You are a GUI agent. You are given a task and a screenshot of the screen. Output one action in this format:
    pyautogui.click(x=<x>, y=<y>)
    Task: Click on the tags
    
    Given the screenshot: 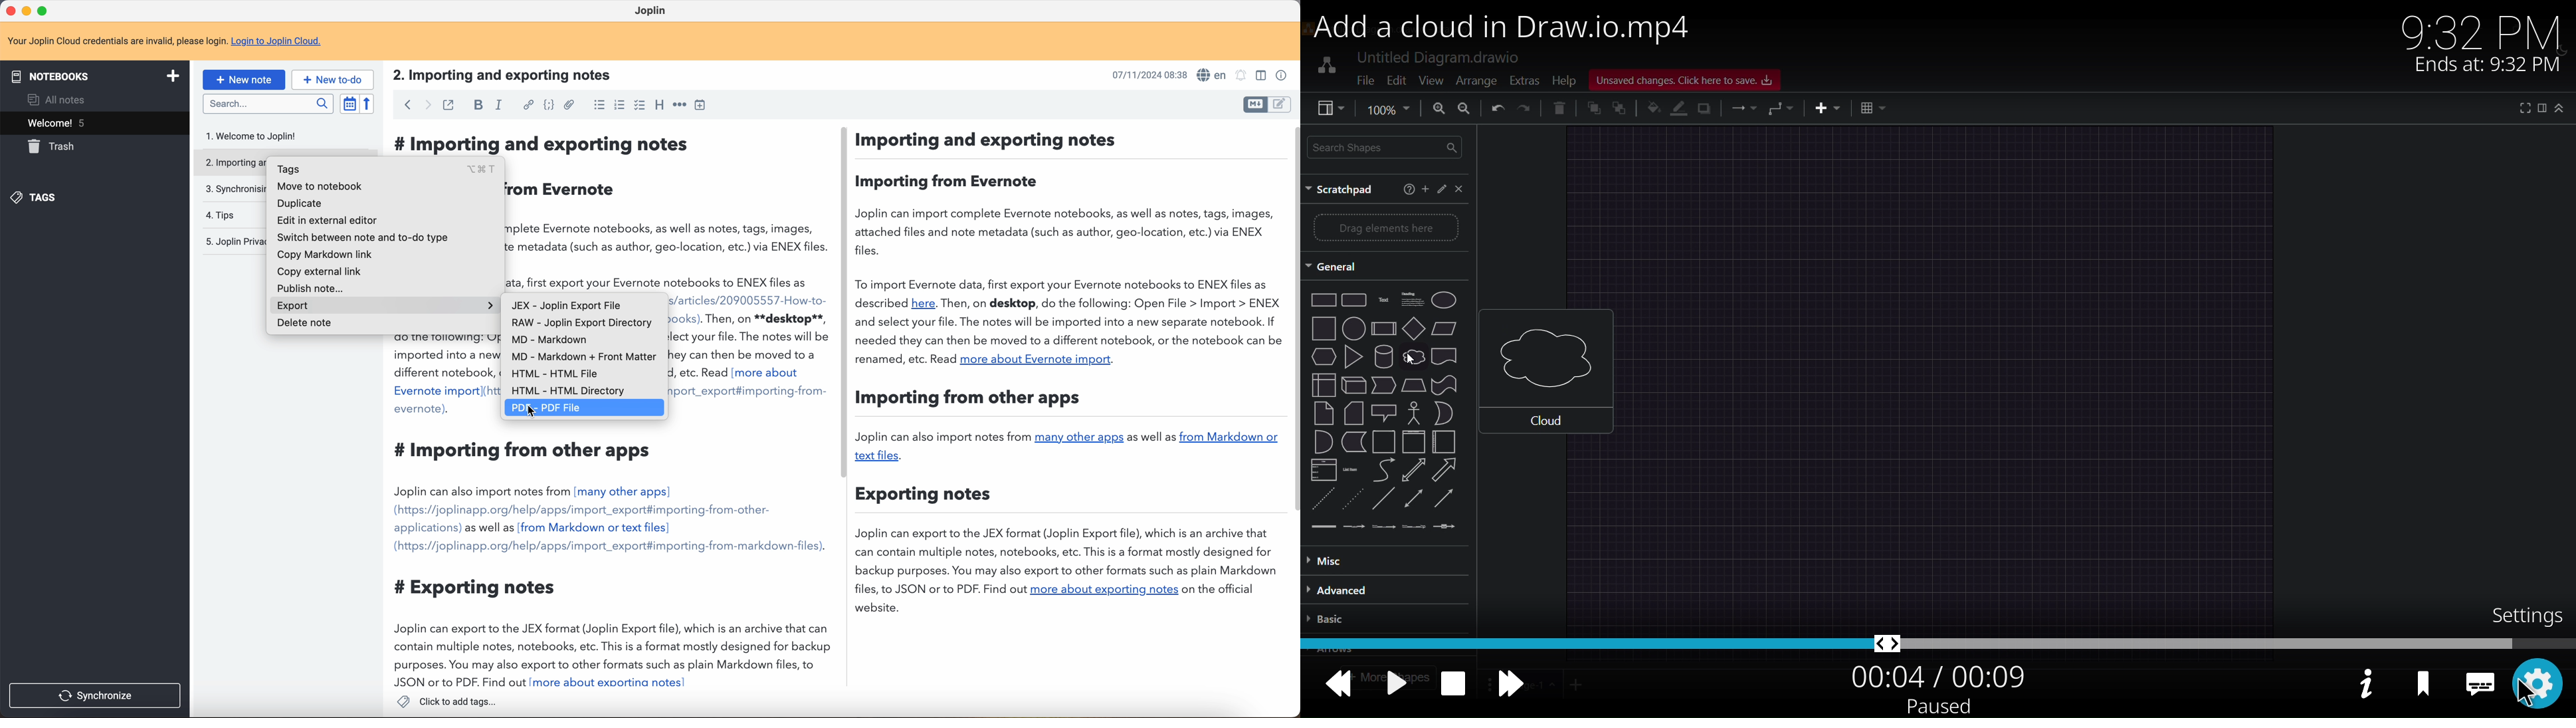 What is the action you would take?
    pyautogui.click(x=387, y=169)
    